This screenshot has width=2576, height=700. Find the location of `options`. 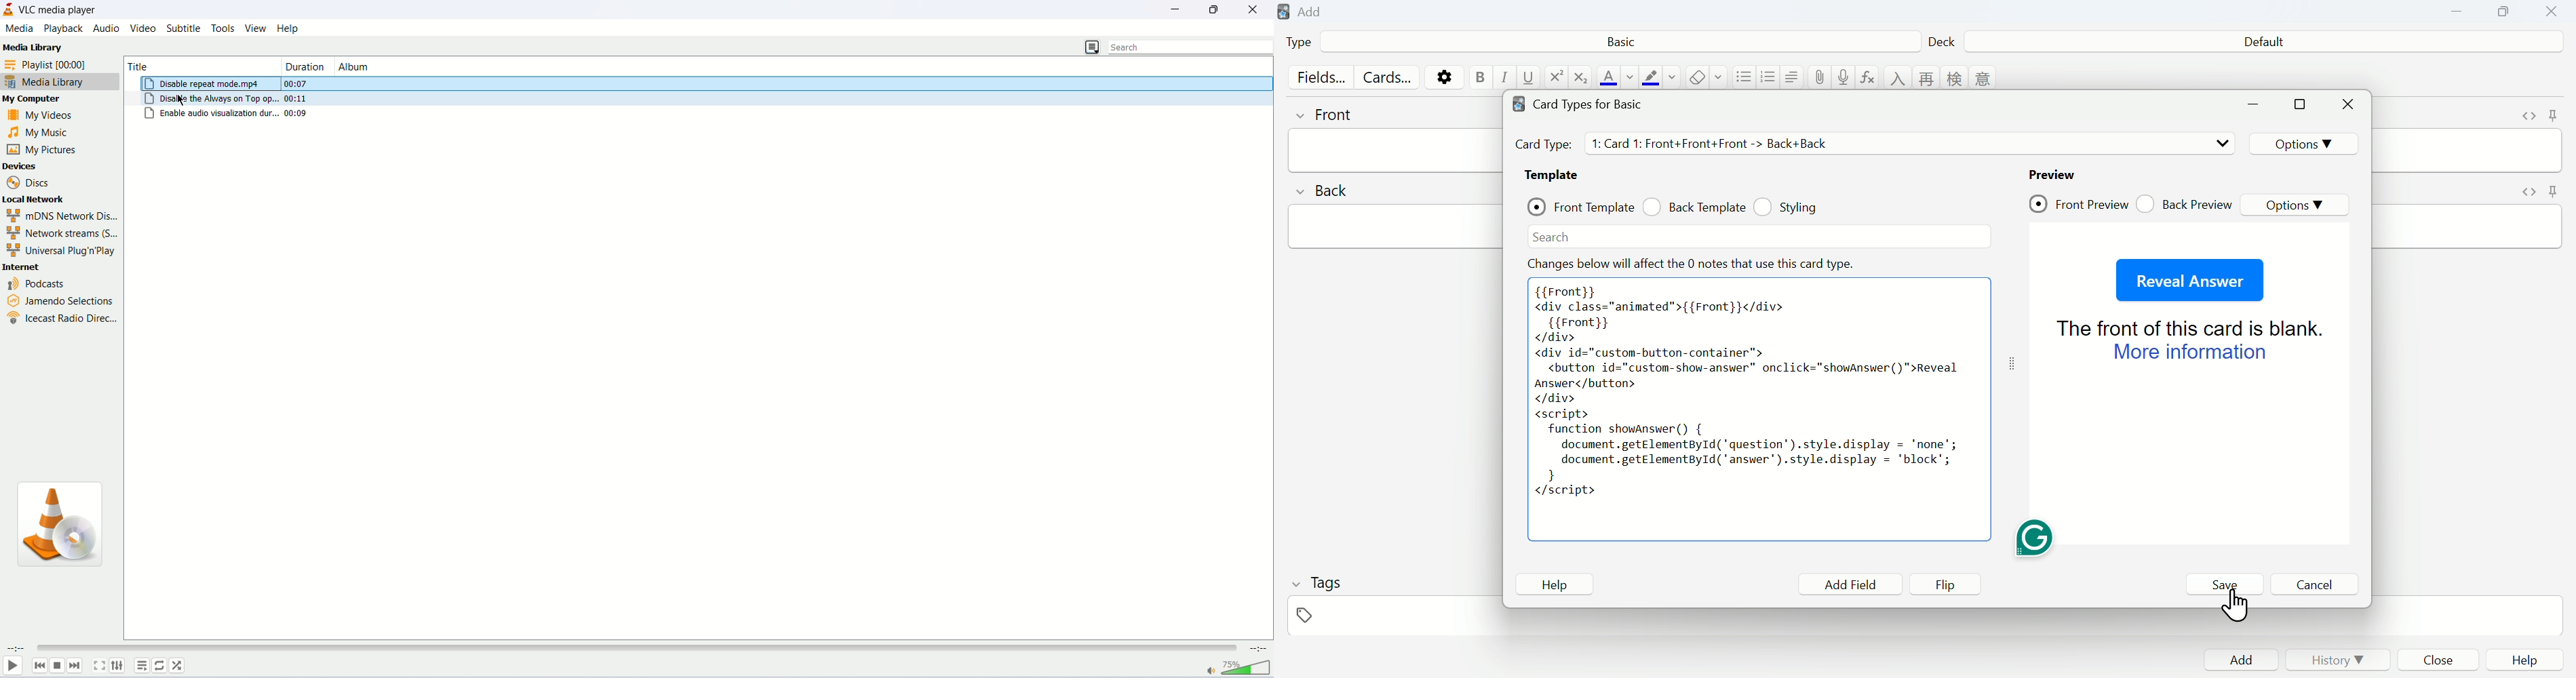

options is located at coordinates (1443, 77).